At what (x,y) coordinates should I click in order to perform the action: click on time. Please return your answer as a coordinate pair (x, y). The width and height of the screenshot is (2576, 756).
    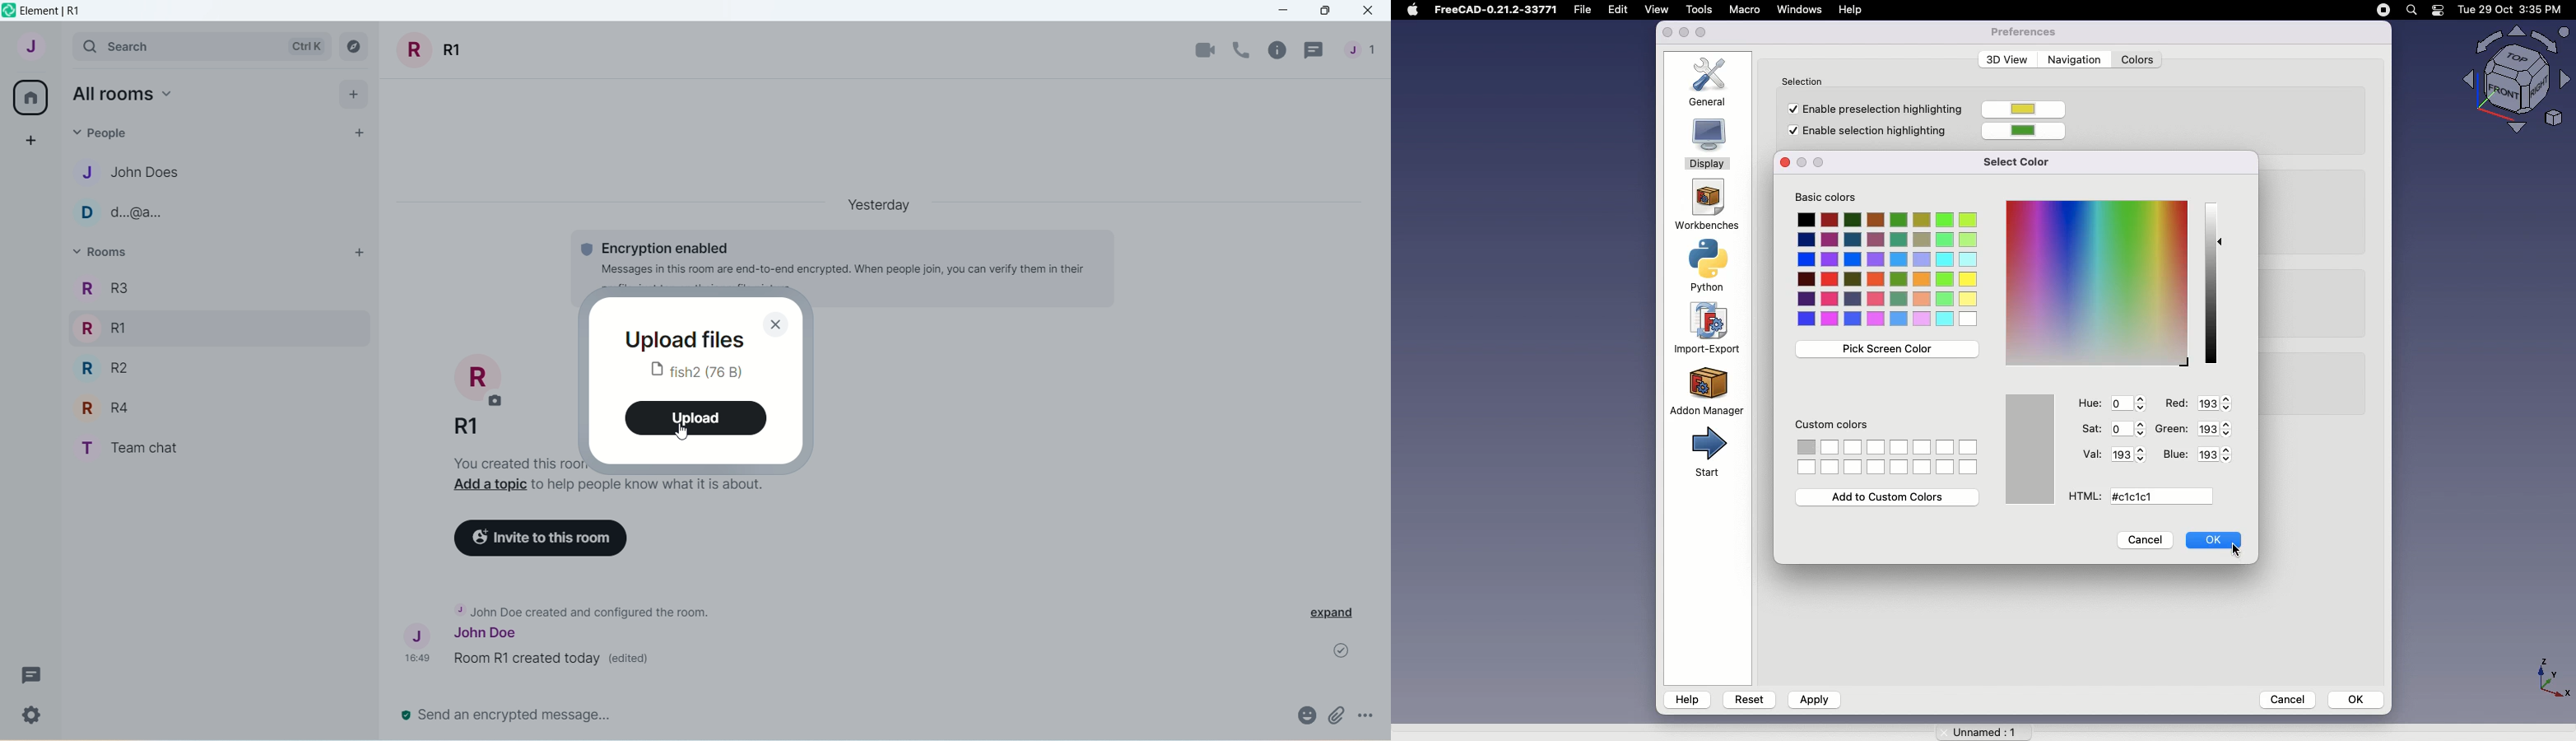
    Looking at the image, I should click on (421, 658).